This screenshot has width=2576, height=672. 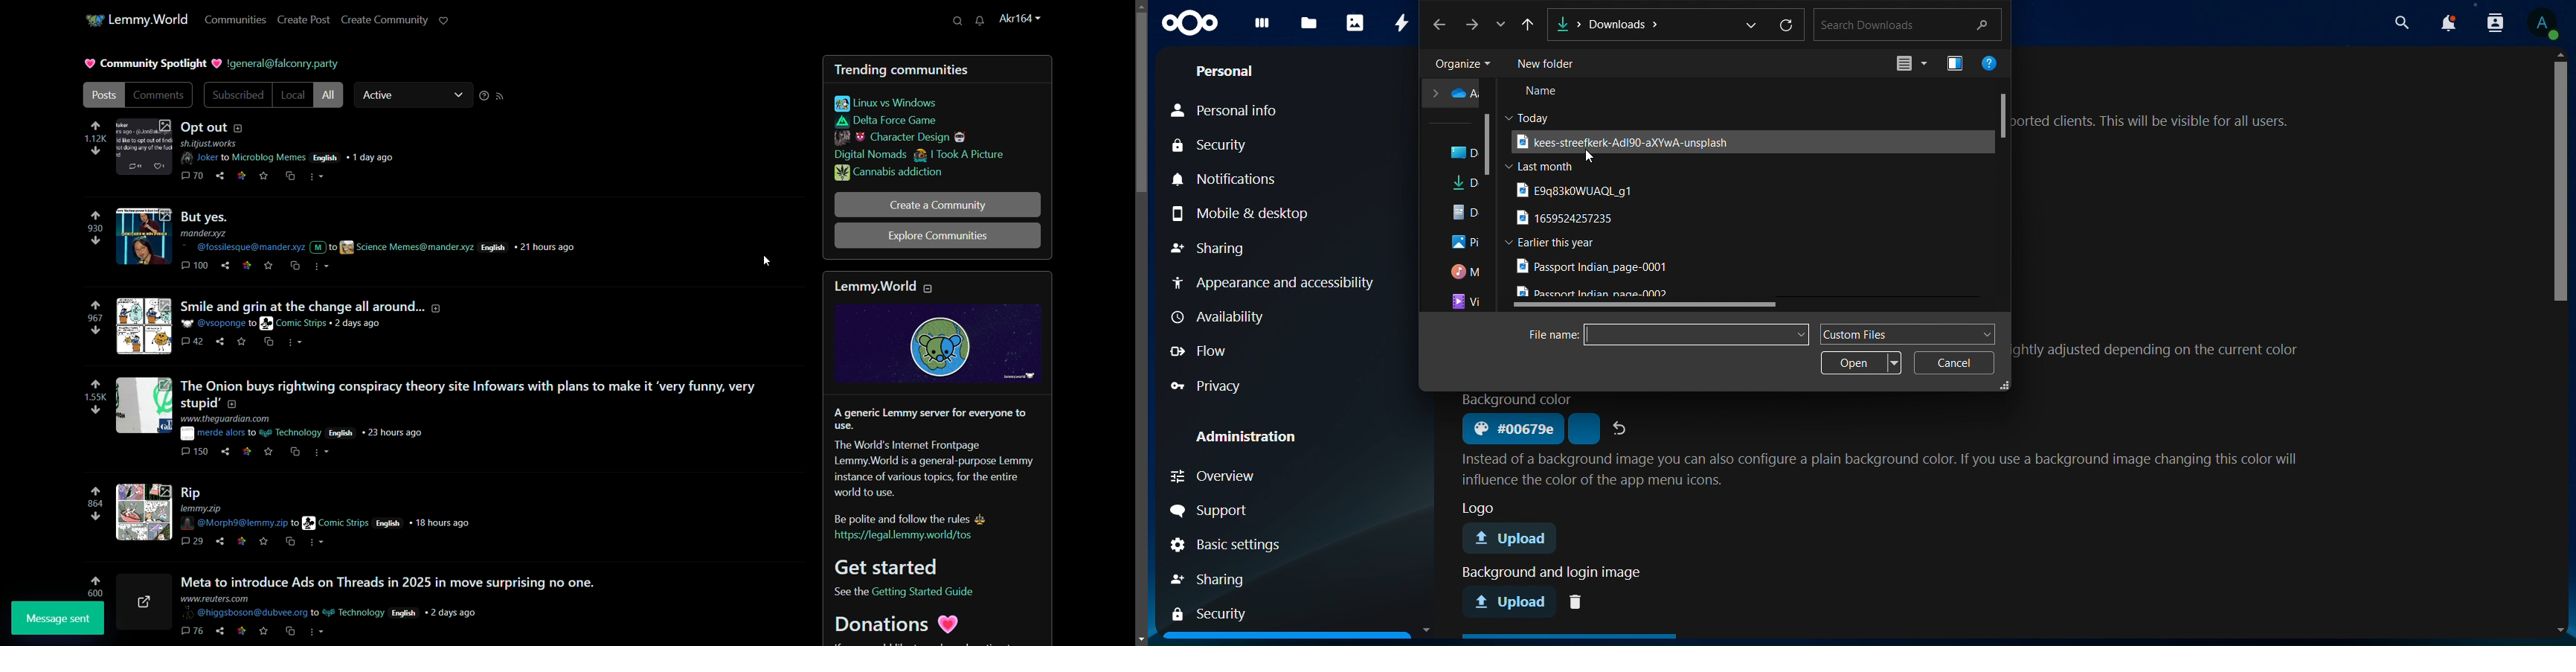 What do you see at coordinates (1544, 93) in the screenshot?
I see `name` at bounding box center [1544, 93].